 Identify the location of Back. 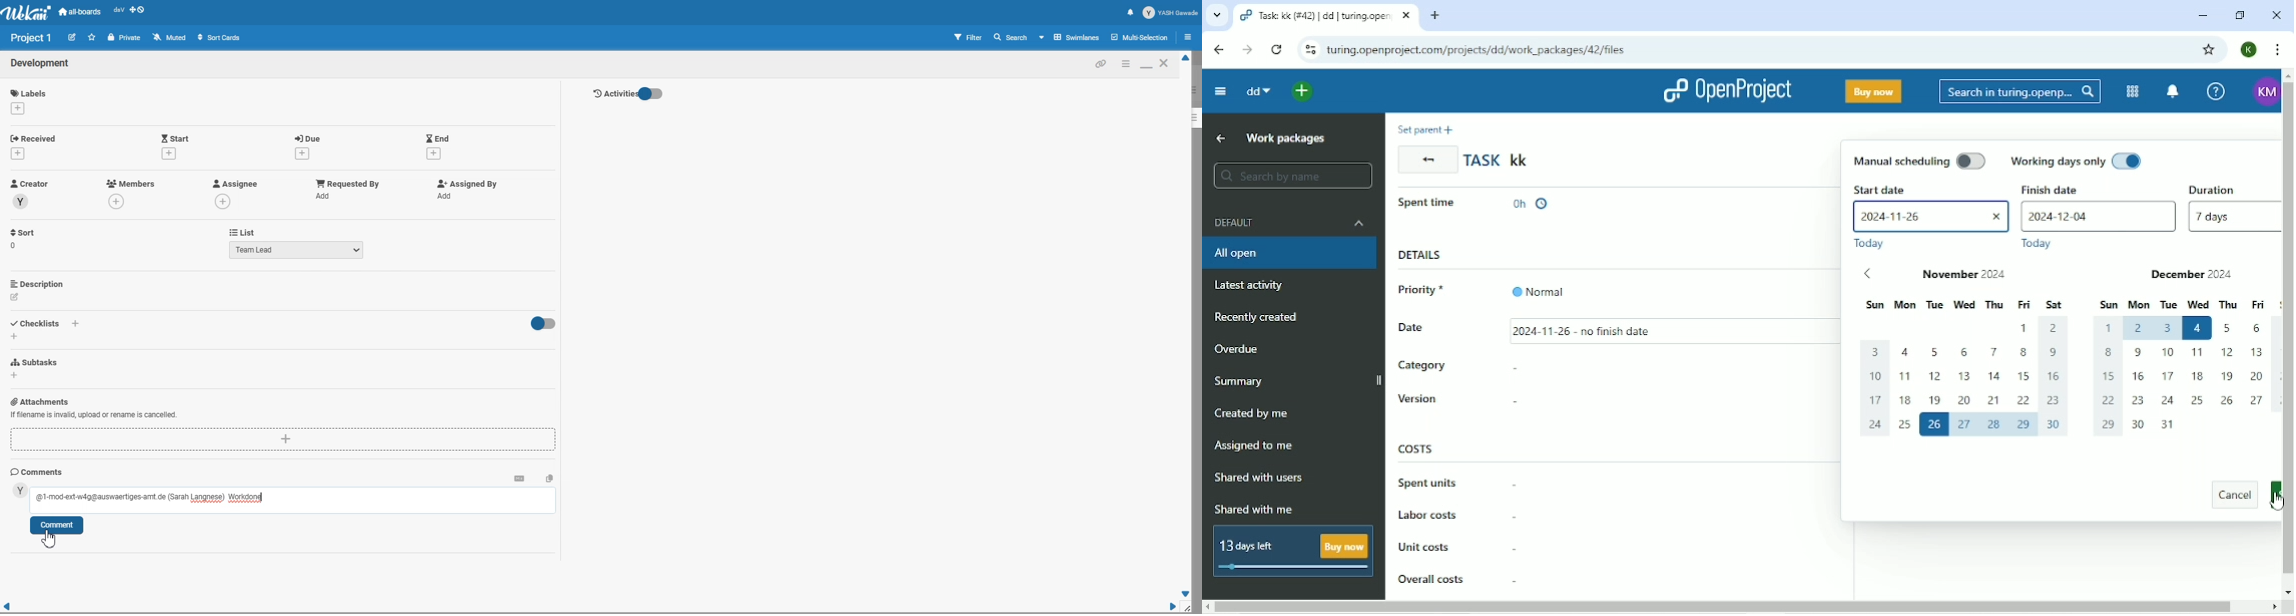
(1218, 50).